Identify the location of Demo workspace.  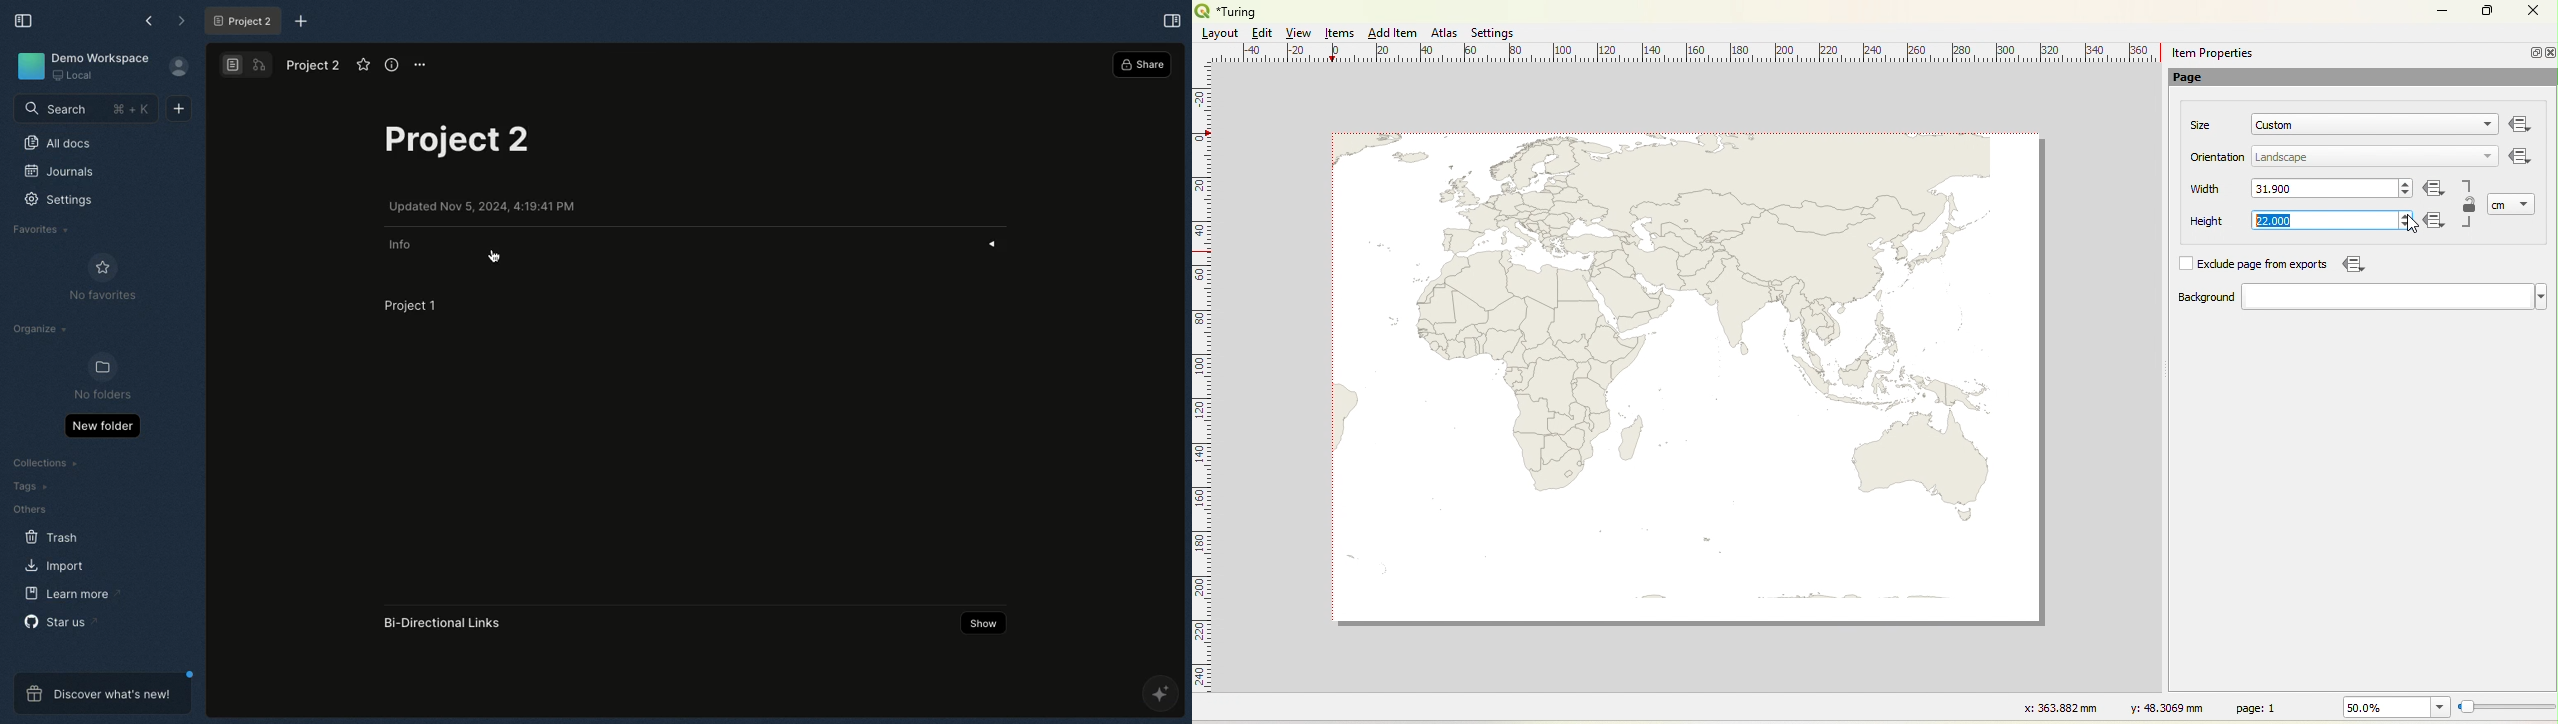
(100, 56).